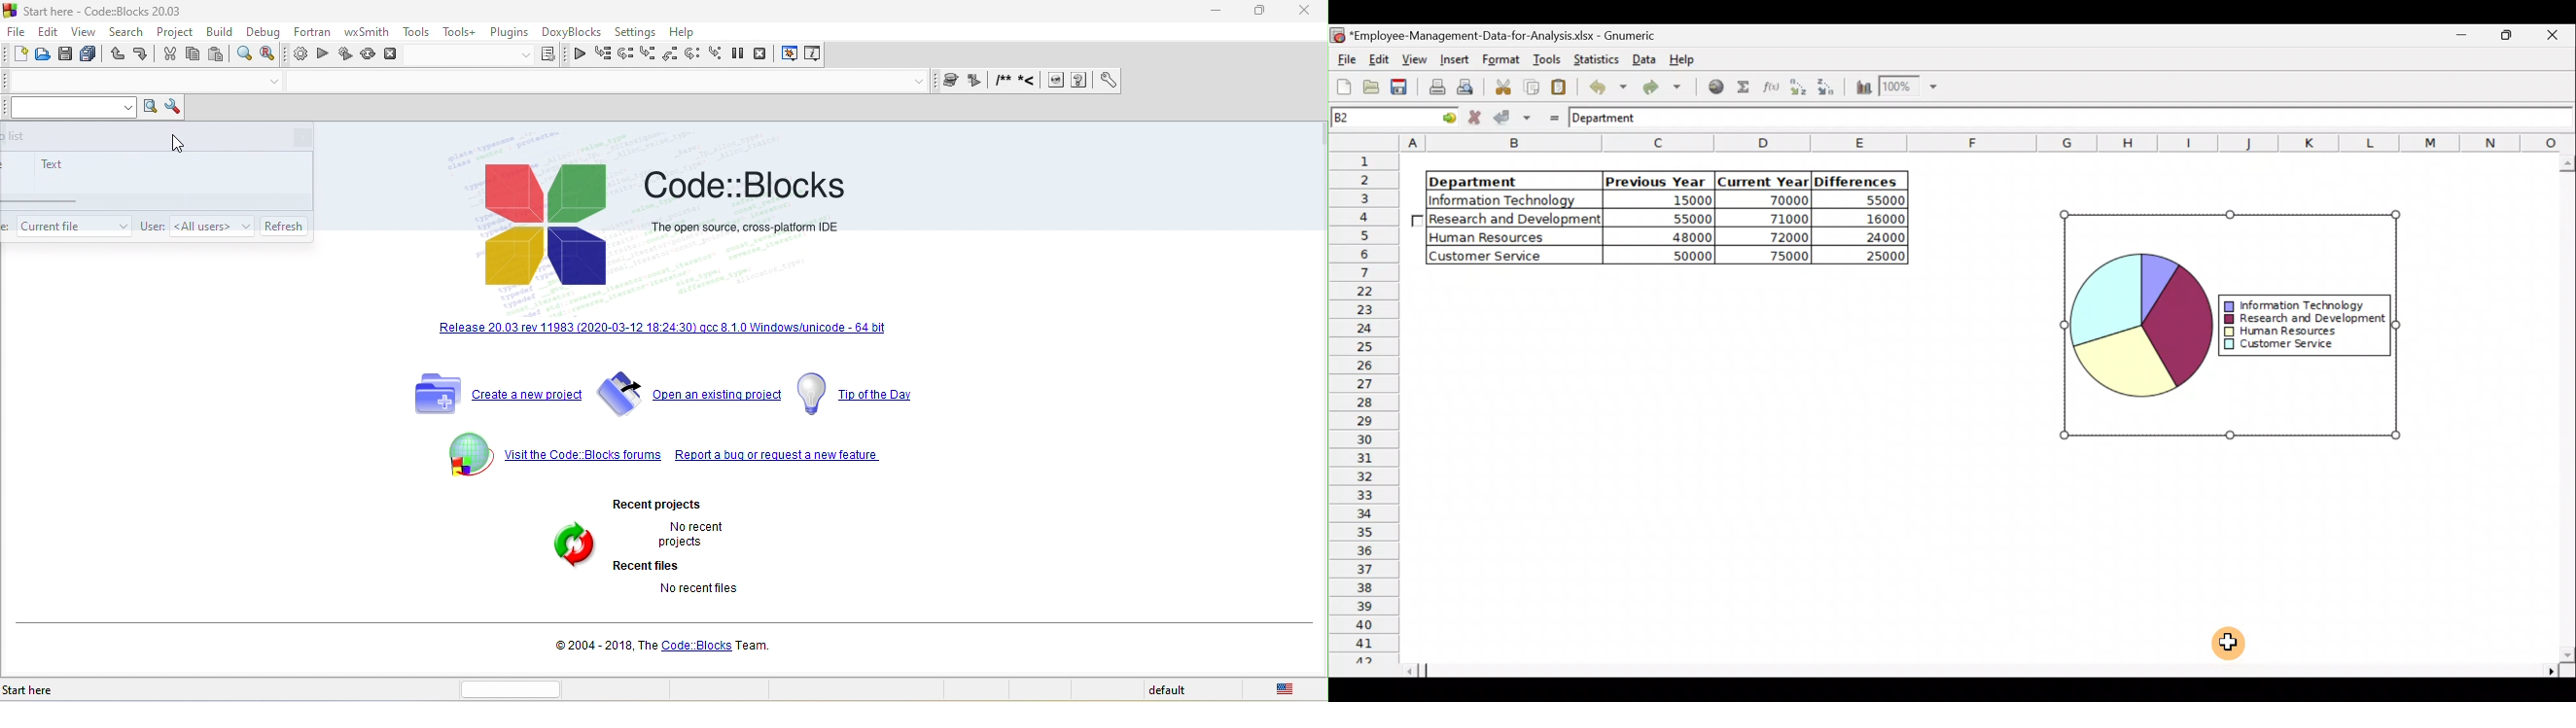  What do you see at coordinates (52, 31) in the screenshot?
I see `edit` at bounding box center [52, 31].